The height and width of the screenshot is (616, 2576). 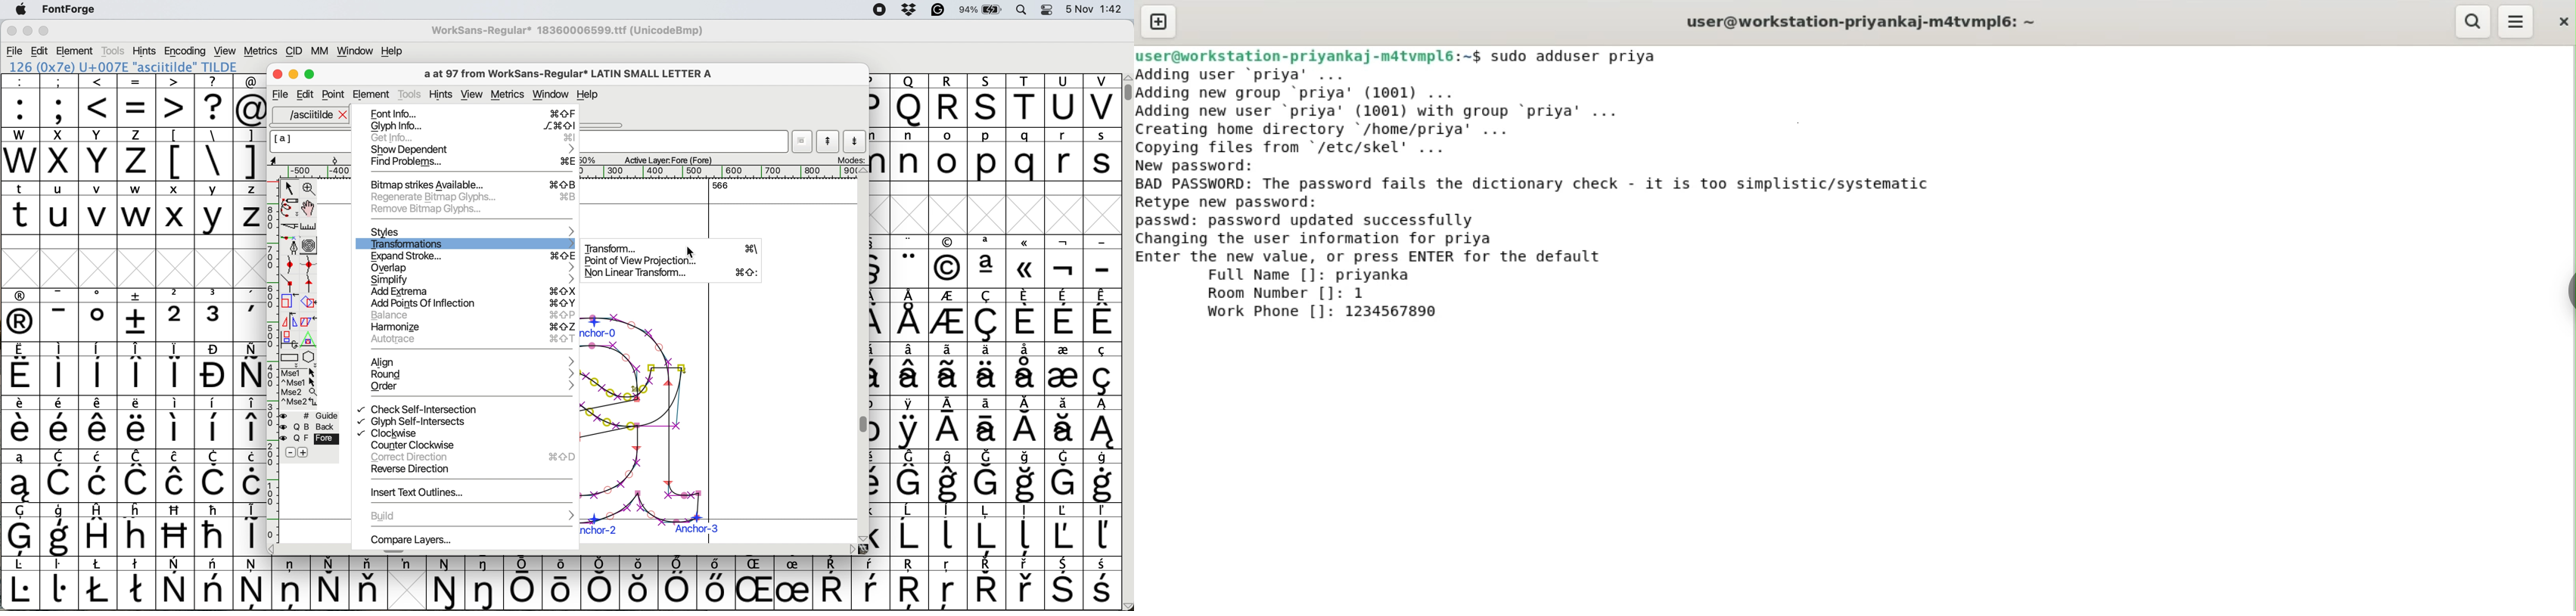 What do you see at coordinates (850, 159) in the screenshot?
I see `modes` at bounding box center [850, 159].